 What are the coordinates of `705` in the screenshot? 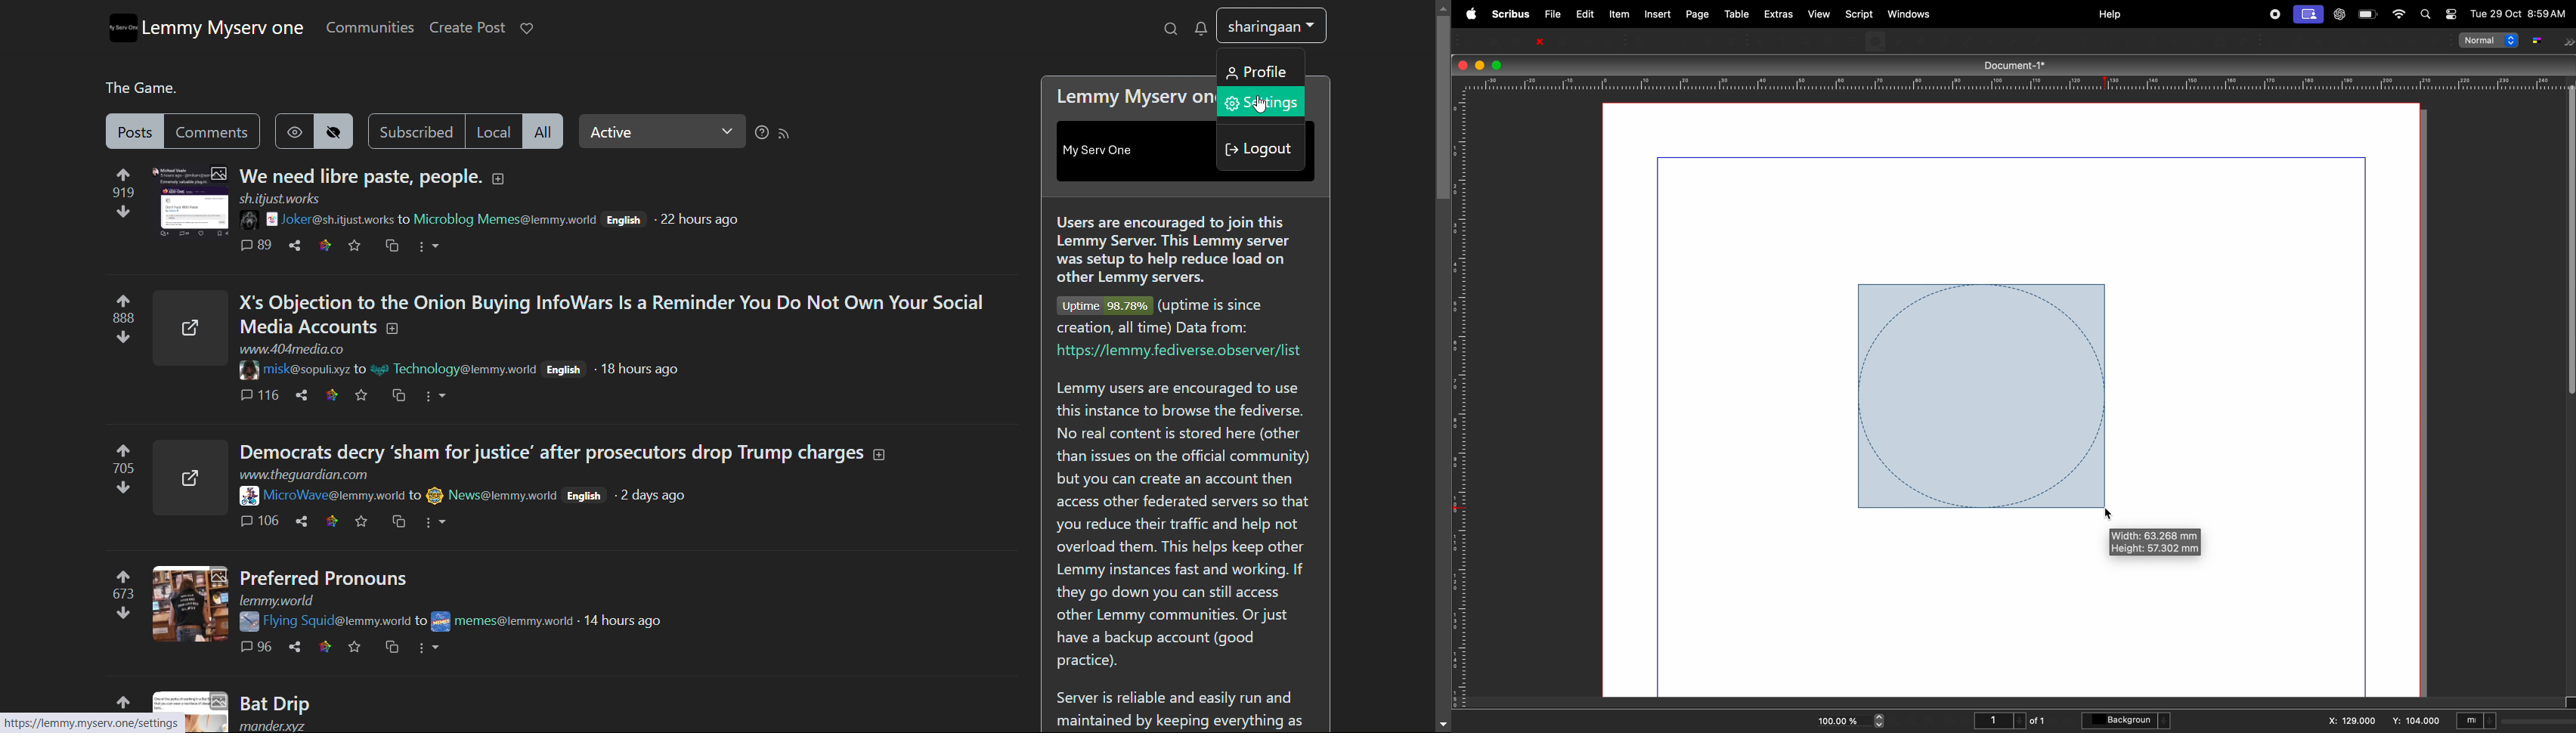 It's located at (124, 469).